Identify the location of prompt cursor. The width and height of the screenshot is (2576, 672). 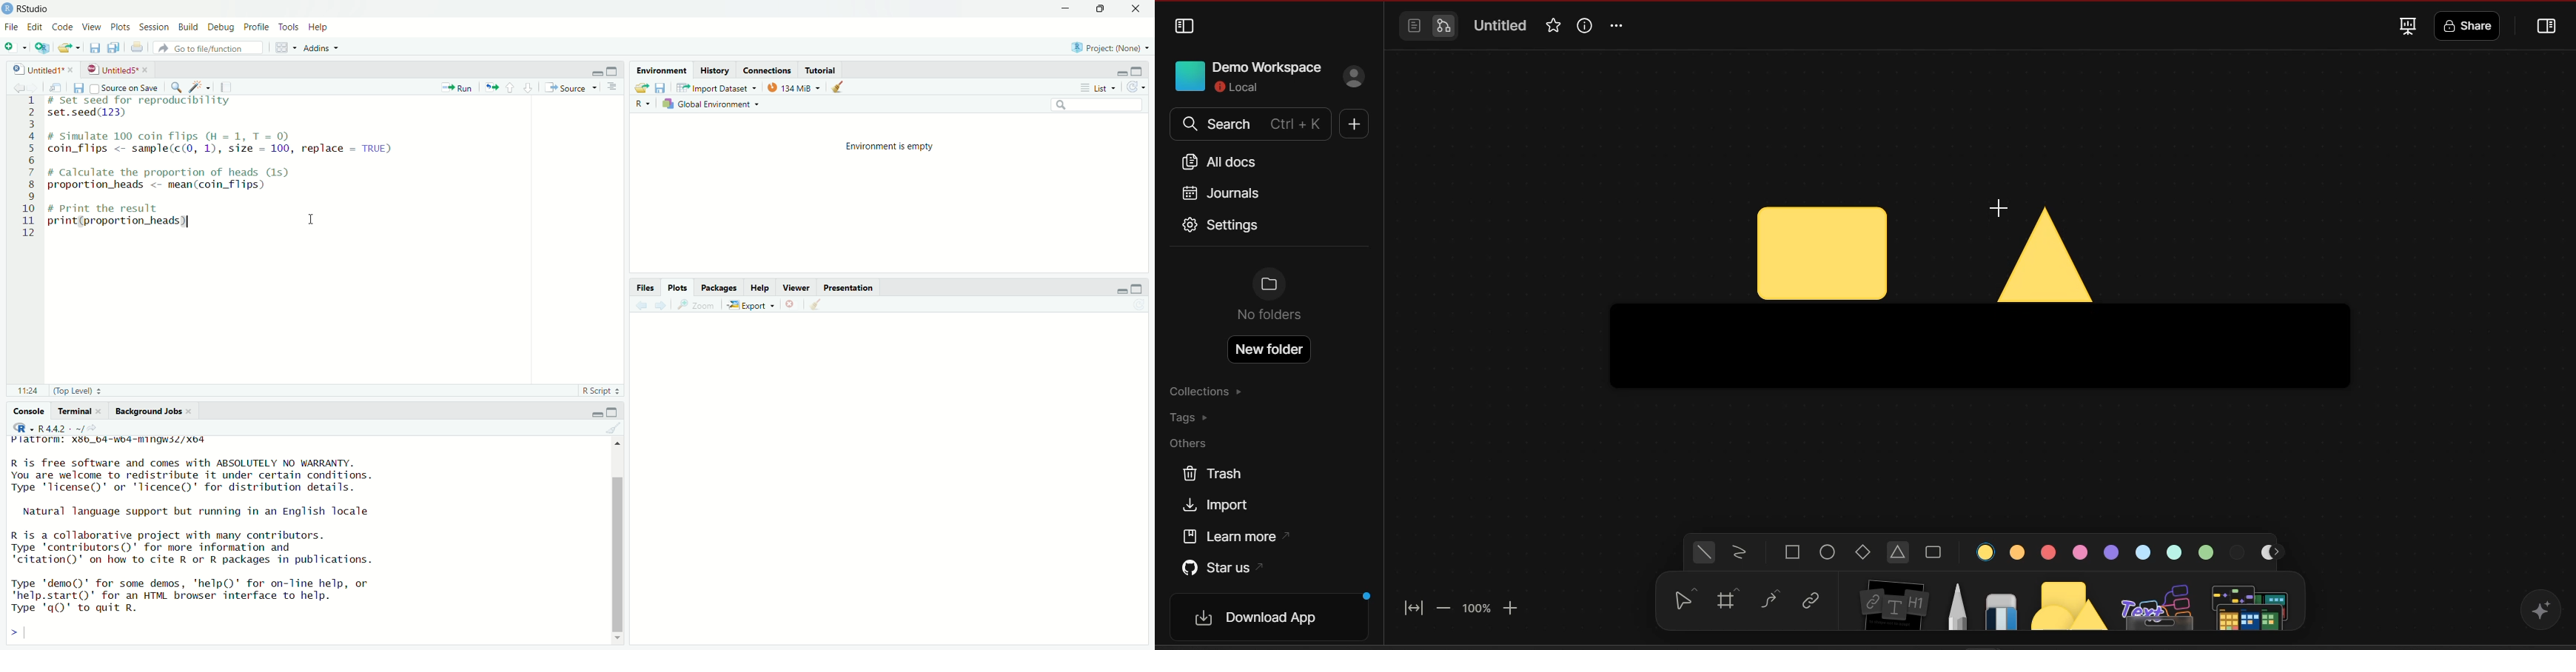
(8, 631).